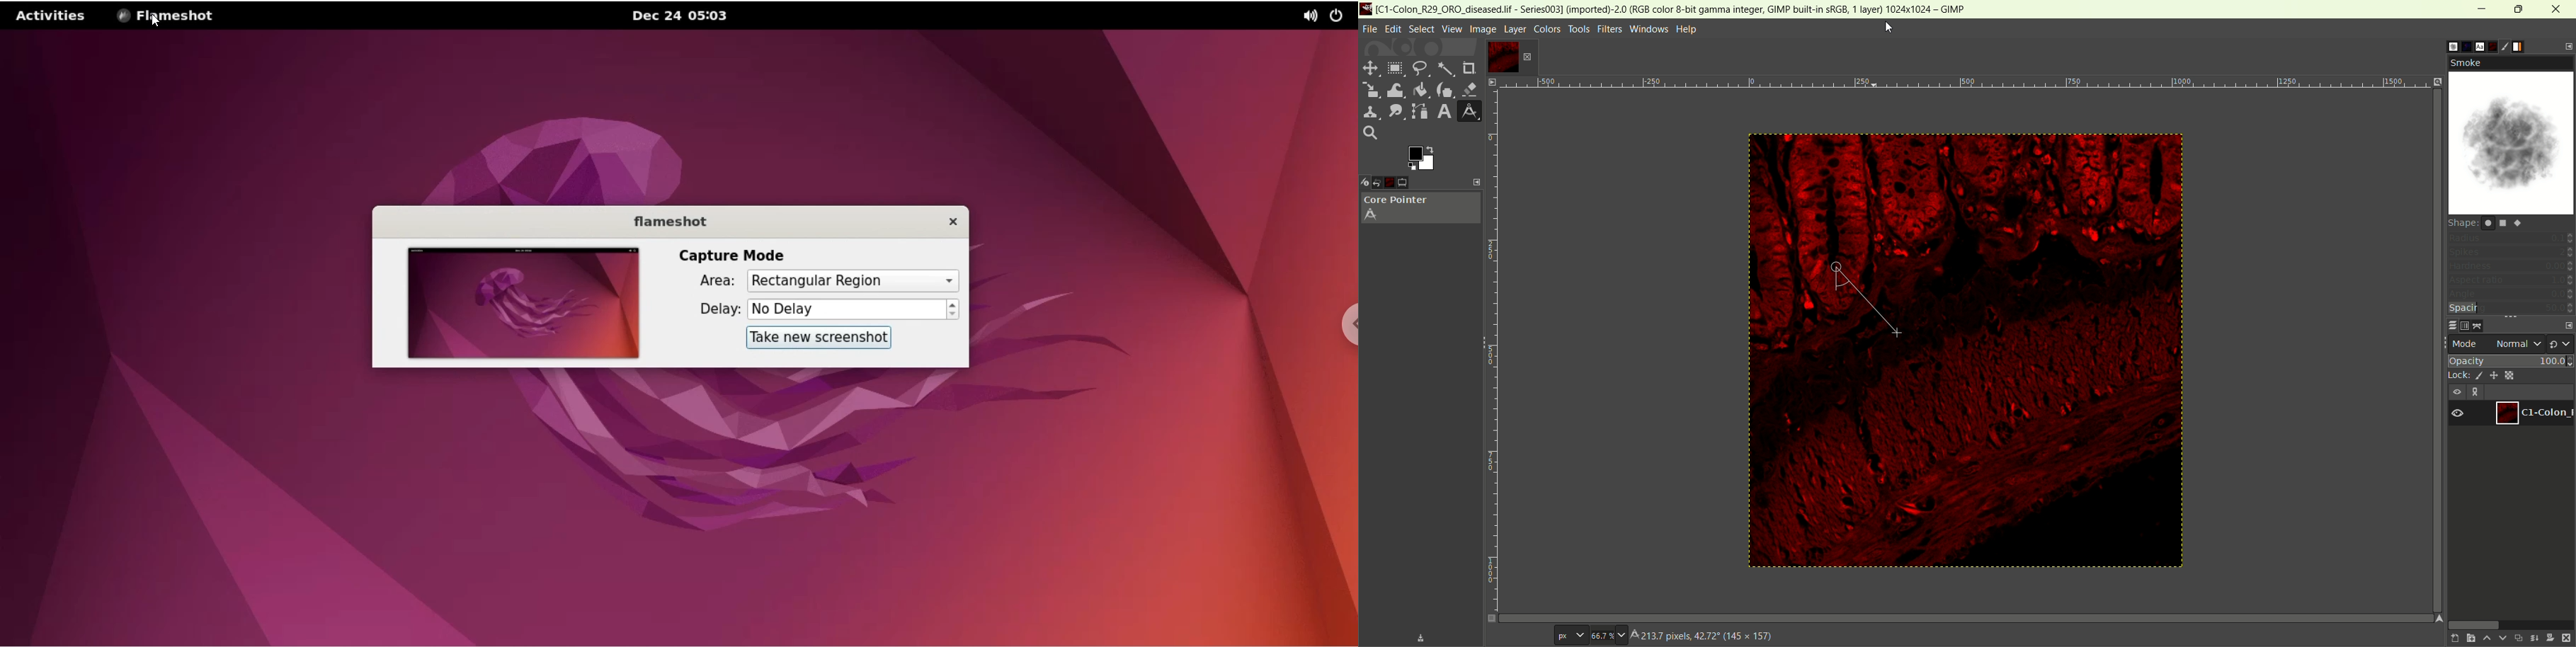 The width and height of the screenshot is (2576, 672). I want to click on free select tool, so click(1420, 69).